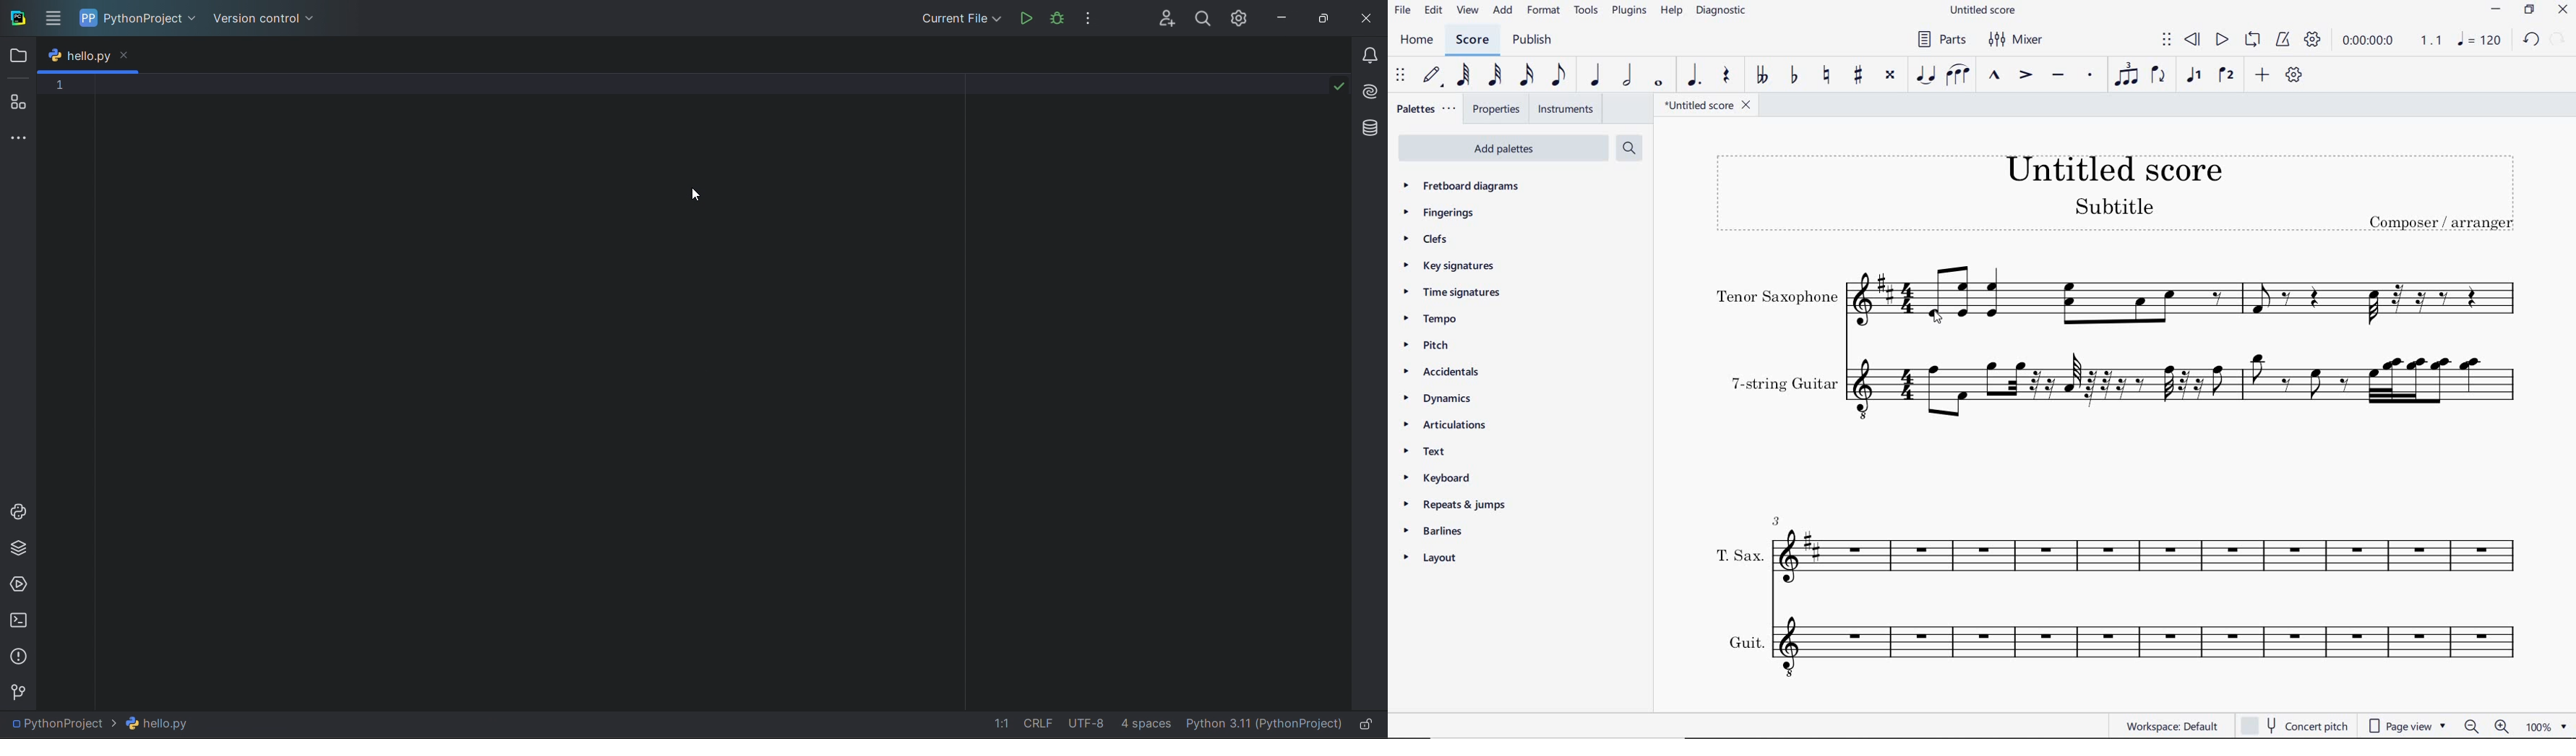 This screenshot has height=756, width=2576. Describe the element at coordinates (2532, 11) in the screenshot. I see `RESTORE DOWN` at that location.